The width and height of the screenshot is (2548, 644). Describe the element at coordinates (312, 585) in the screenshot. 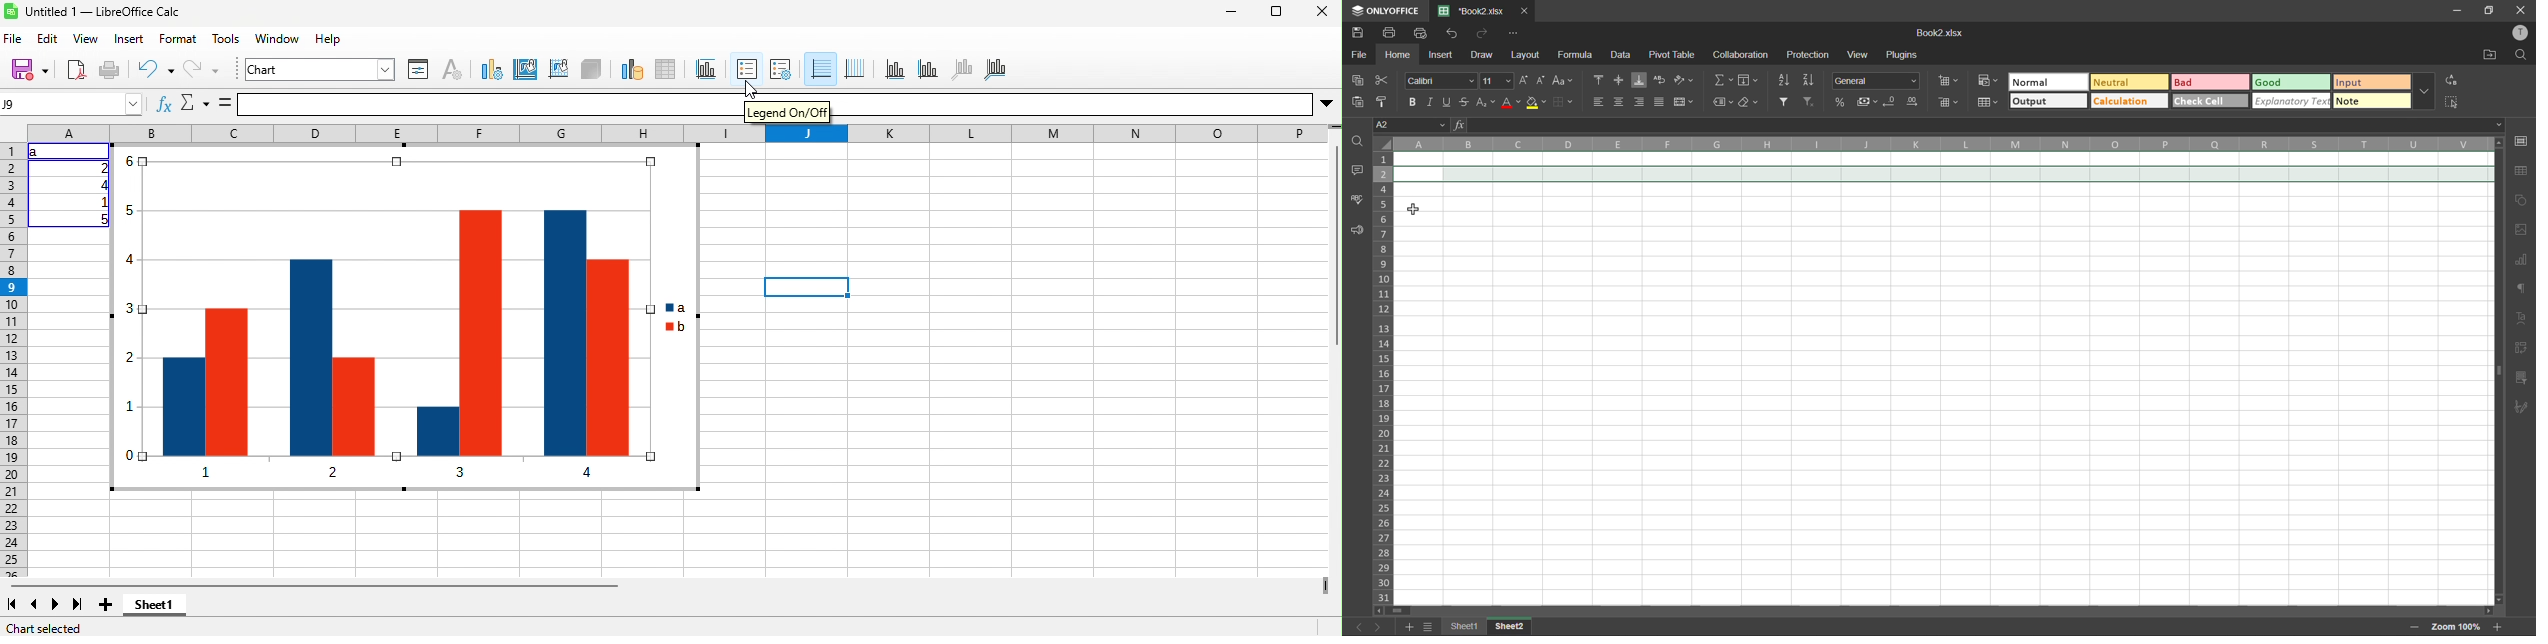

I see `horizontal scroll bar` at that location.